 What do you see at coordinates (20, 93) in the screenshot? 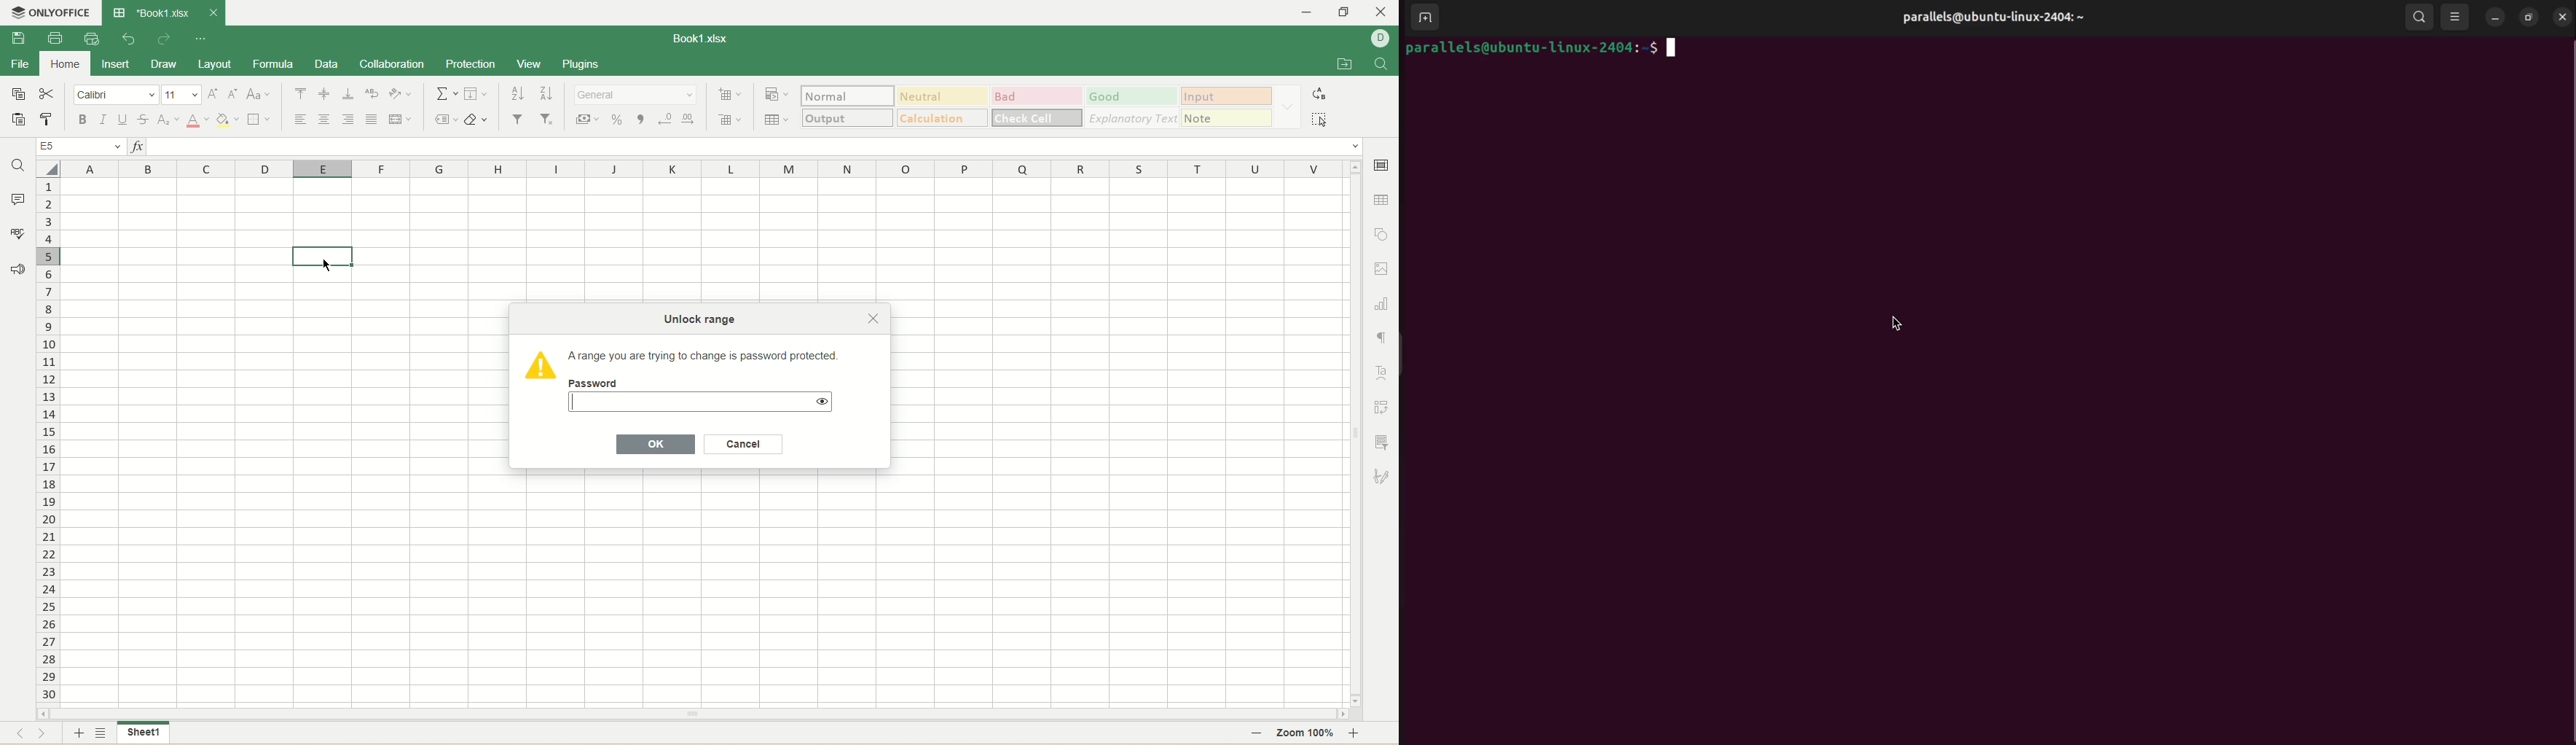
I see `copy` at bounding box center [20, 93].